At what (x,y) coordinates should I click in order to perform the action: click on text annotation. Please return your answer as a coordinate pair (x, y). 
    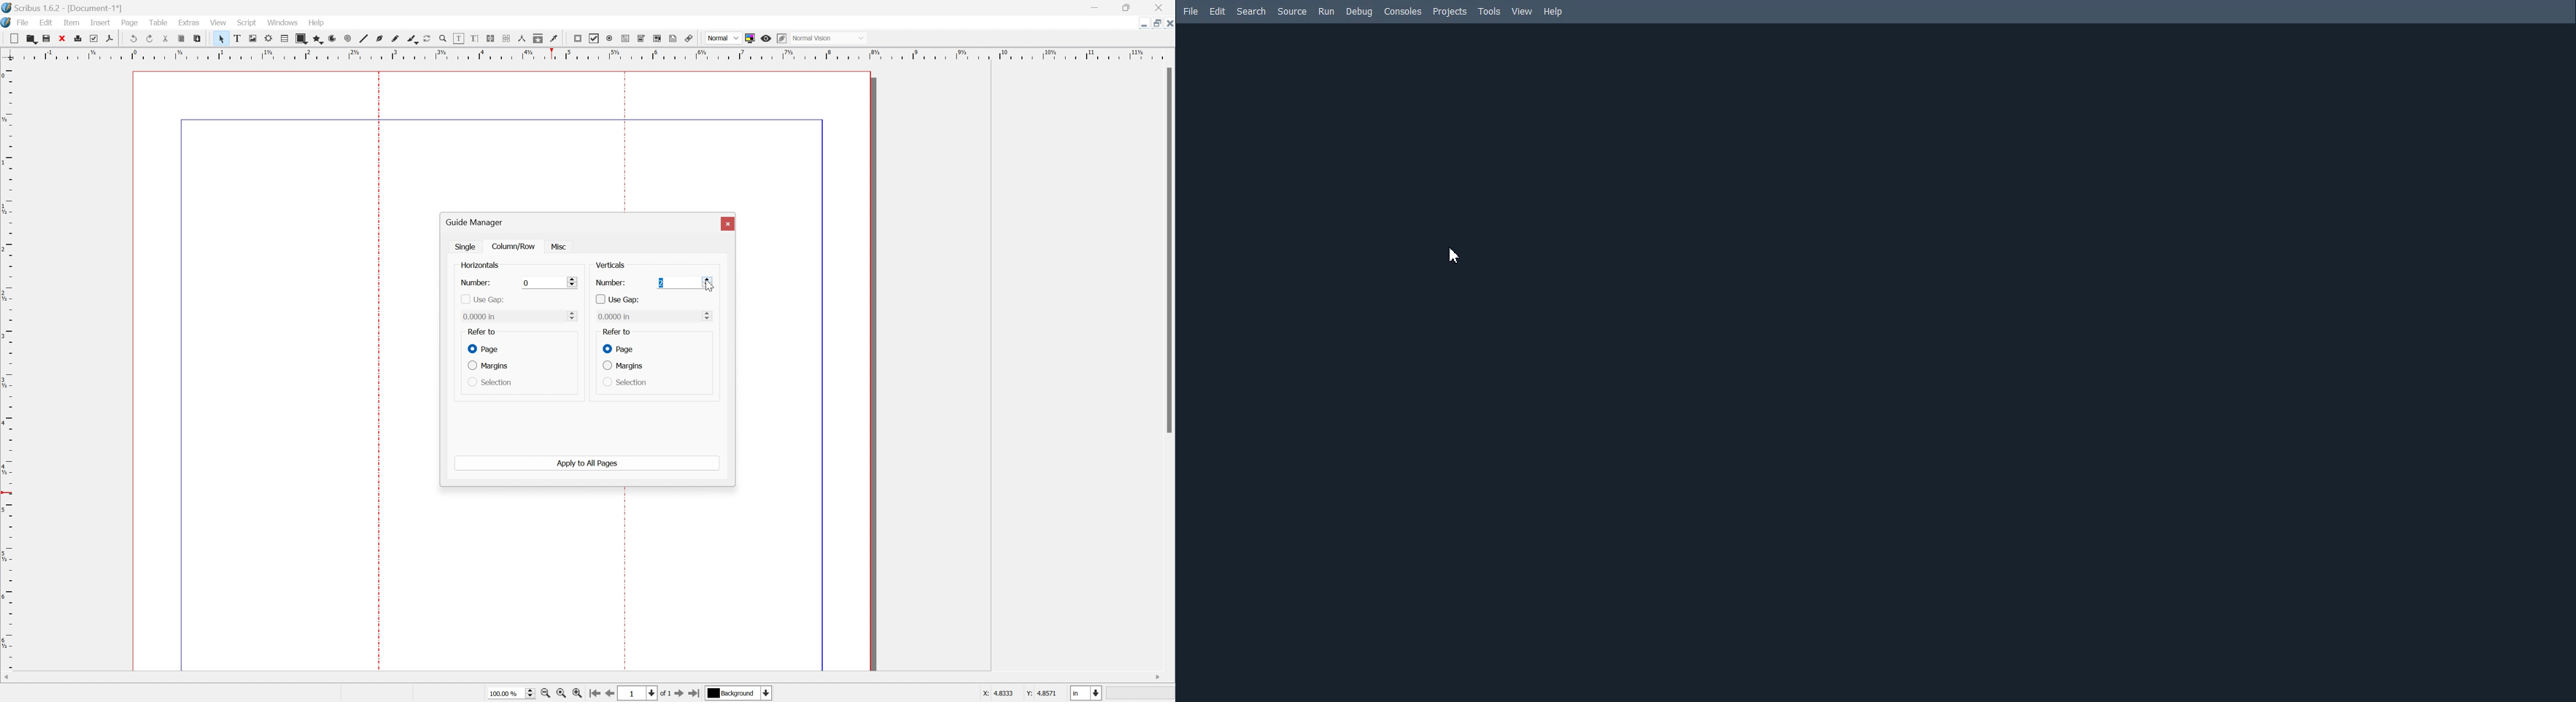
    Looking at the image, I should click on (674, 38).